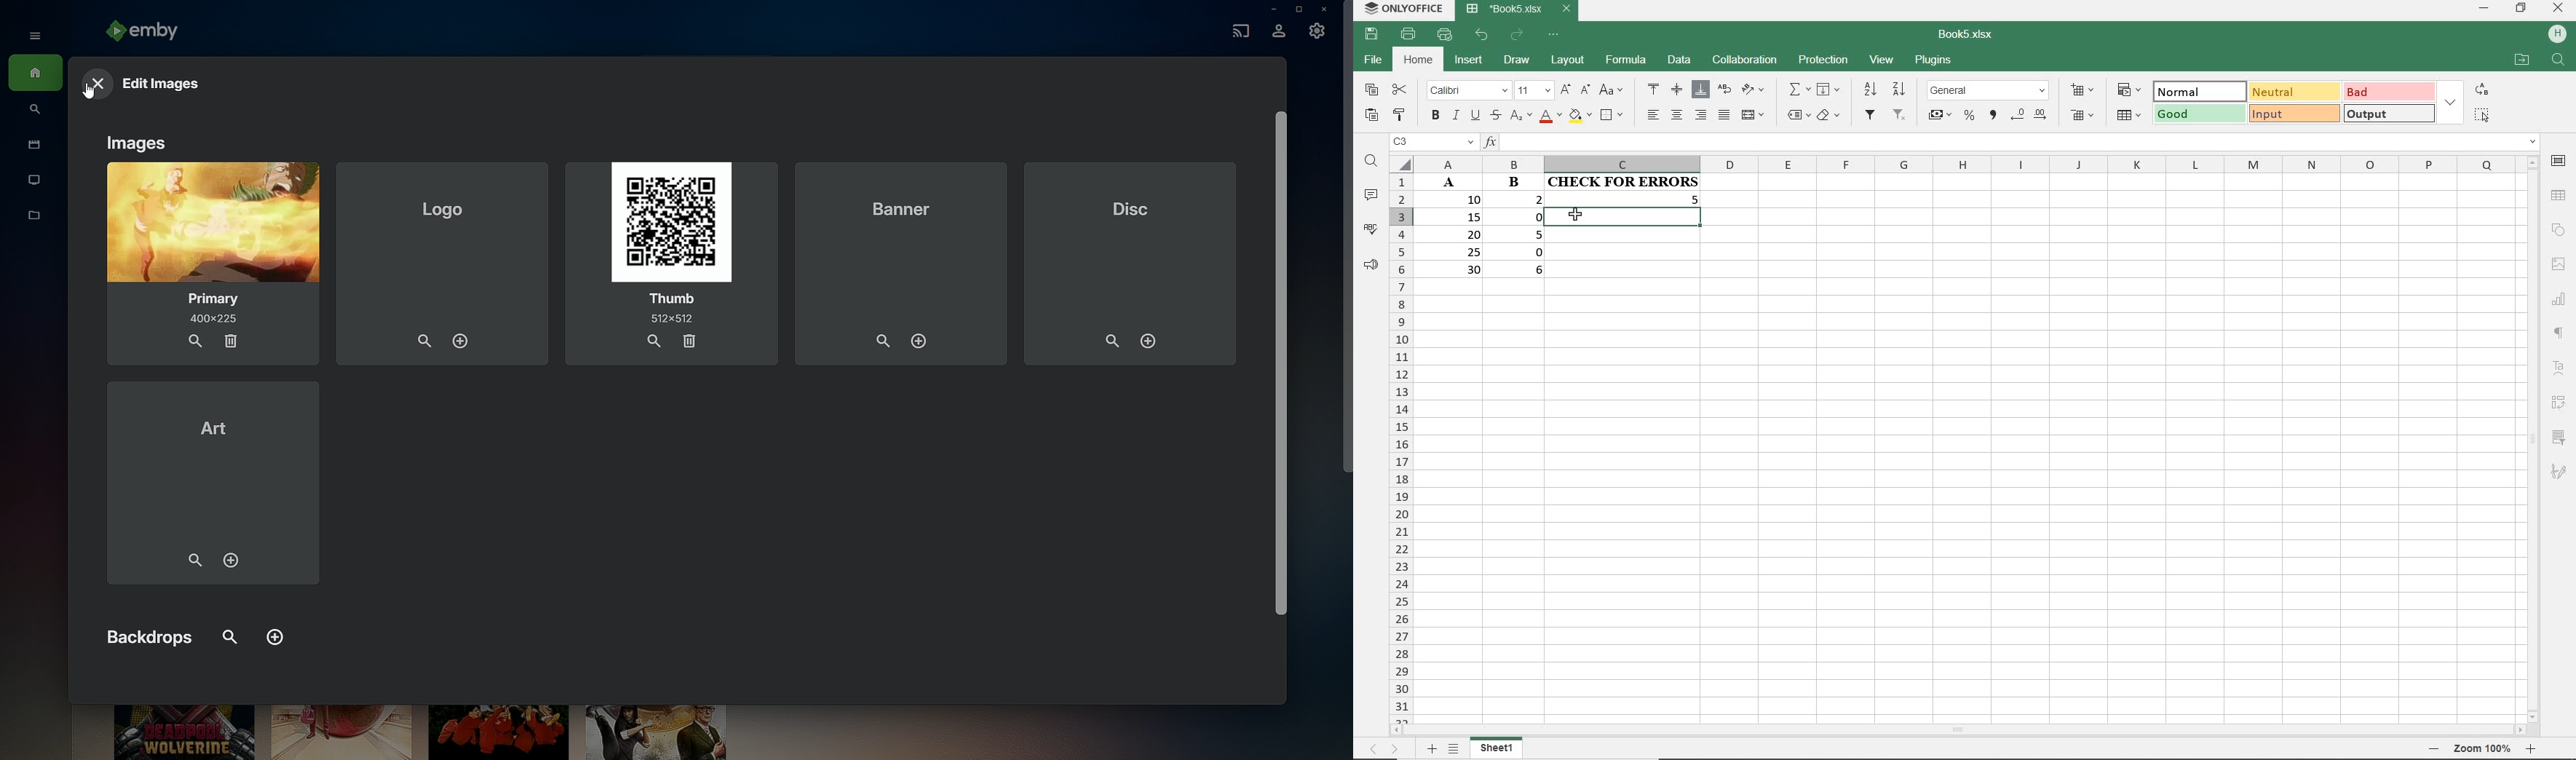  What do you see at coordinates (1614, 114) in the screenshot?
I see `BORDERS` at bounding box center [1614, 114].